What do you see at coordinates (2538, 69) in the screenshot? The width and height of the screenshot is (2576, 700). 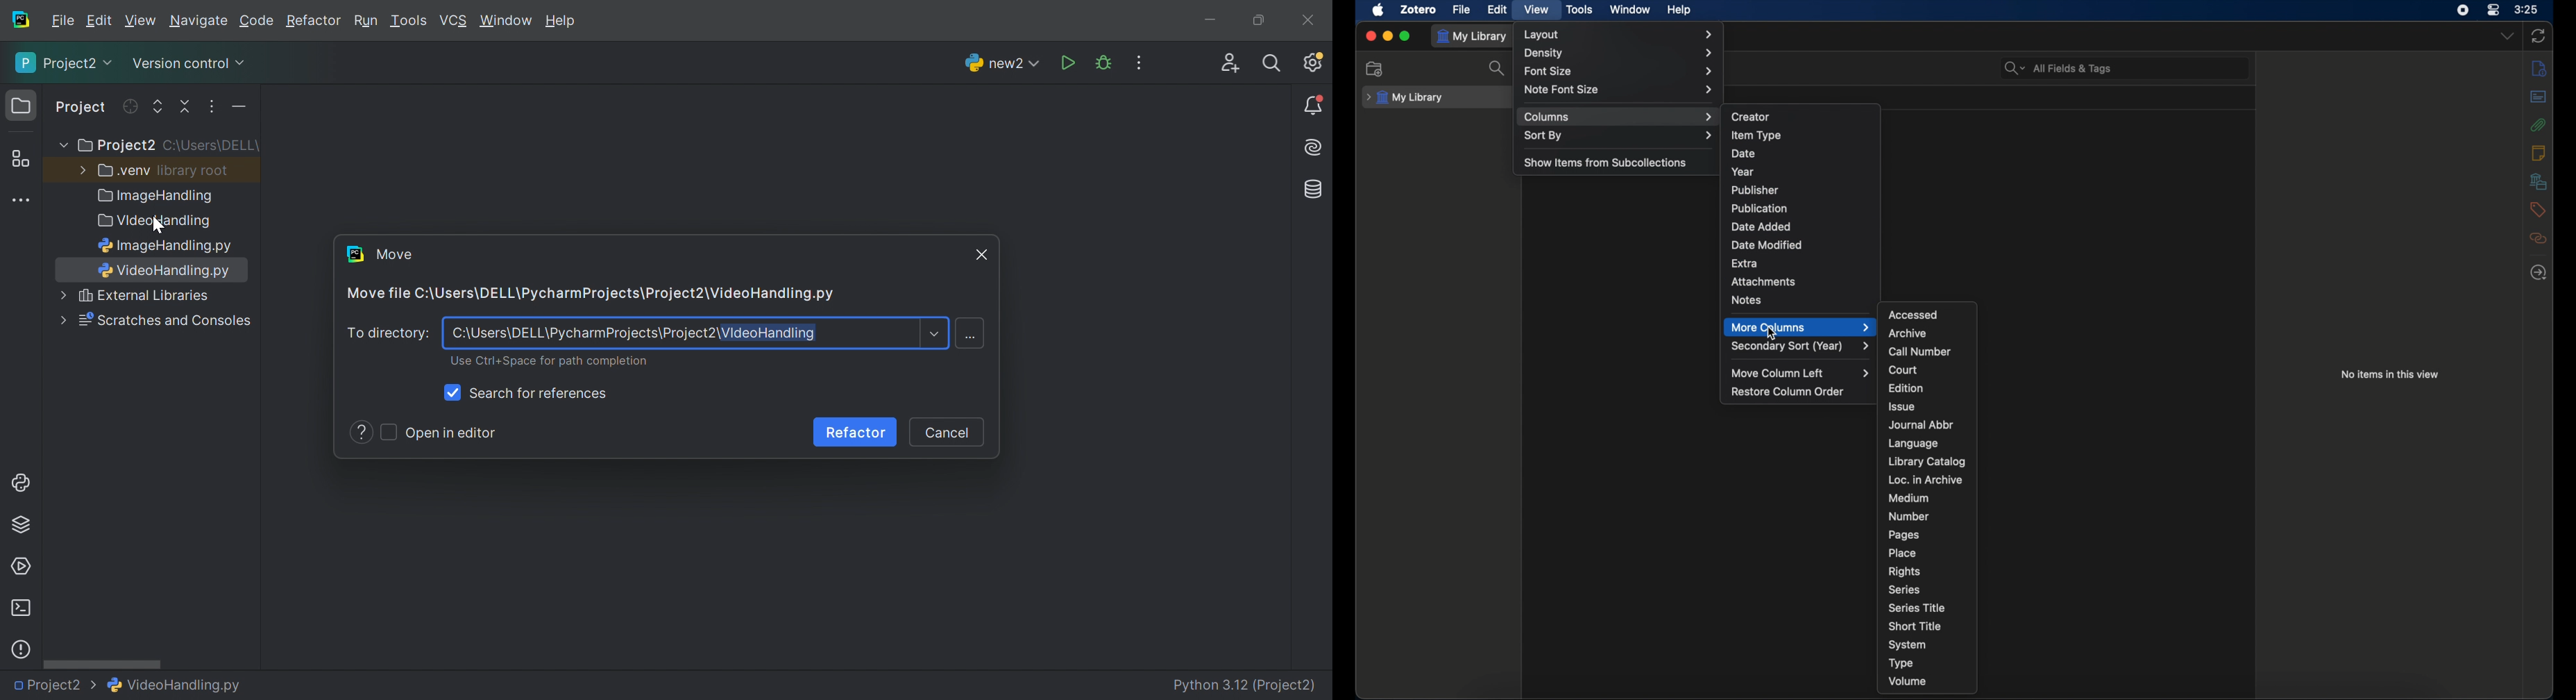 I see `` at bounding box center [2538, 69].